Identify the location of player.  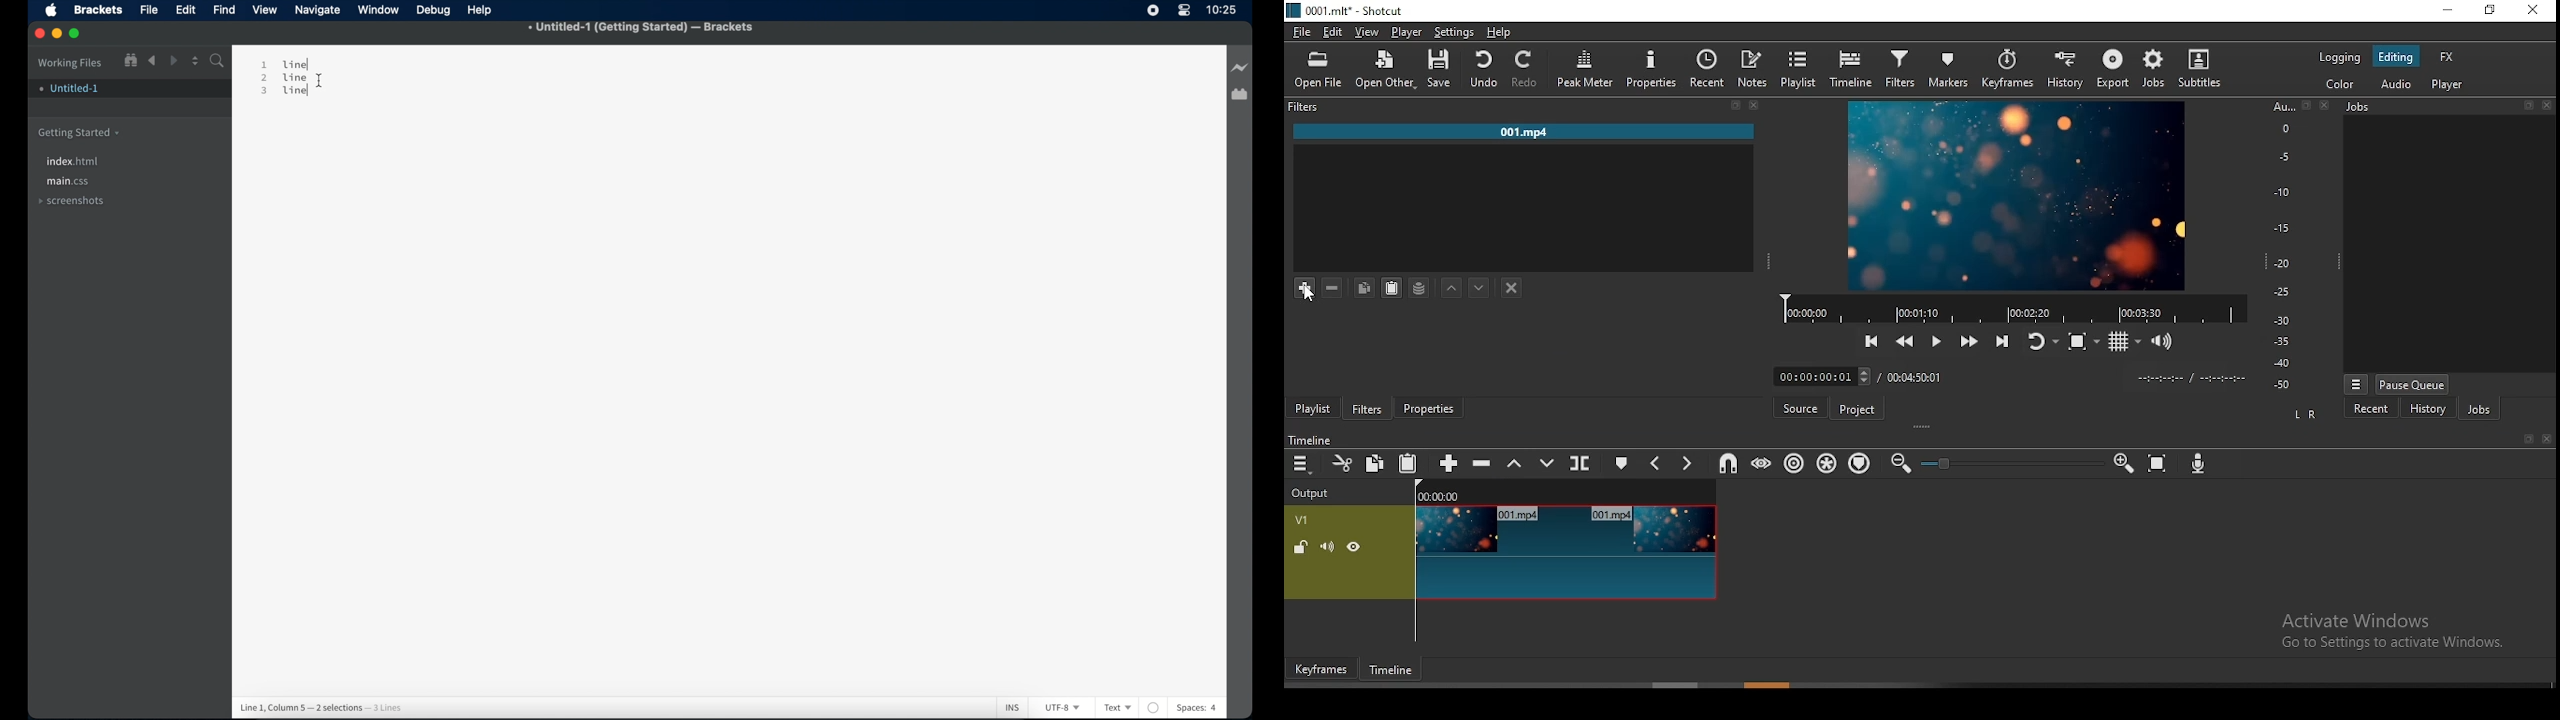
(2449, 84).